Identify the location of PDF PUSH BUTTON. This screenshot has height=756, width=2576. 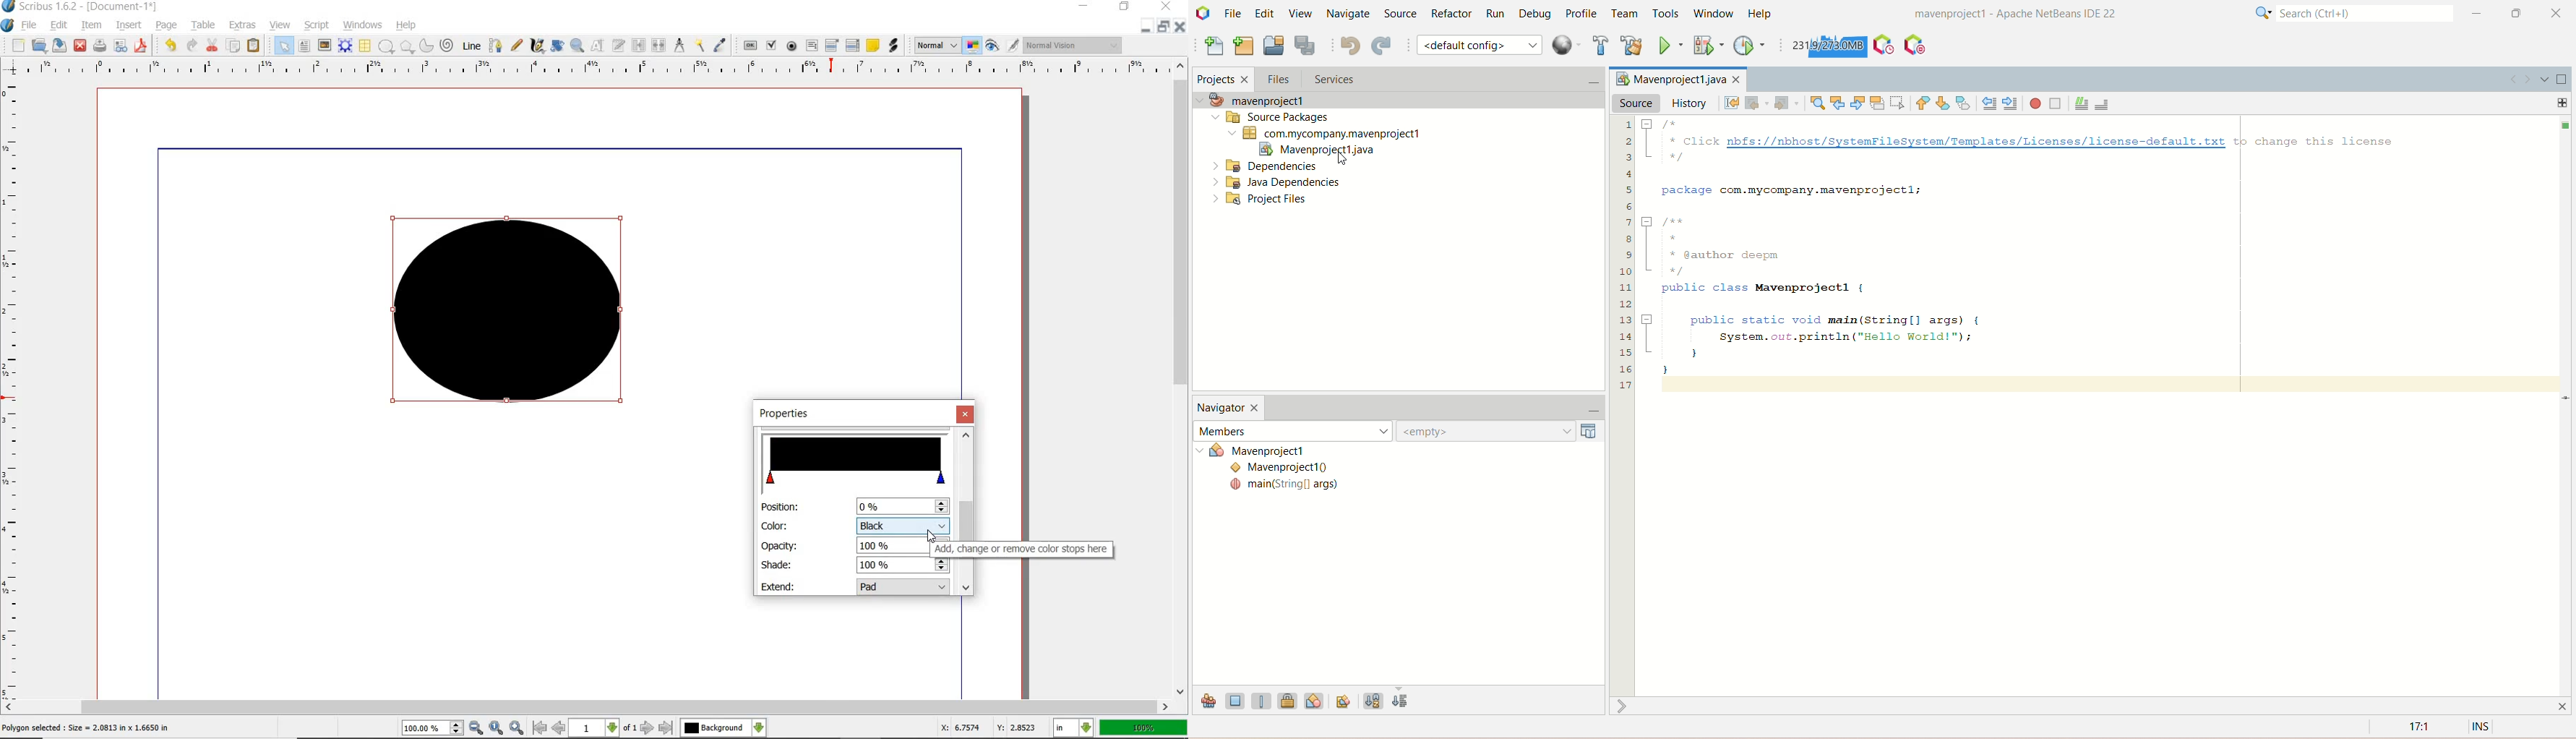
(749, 46).